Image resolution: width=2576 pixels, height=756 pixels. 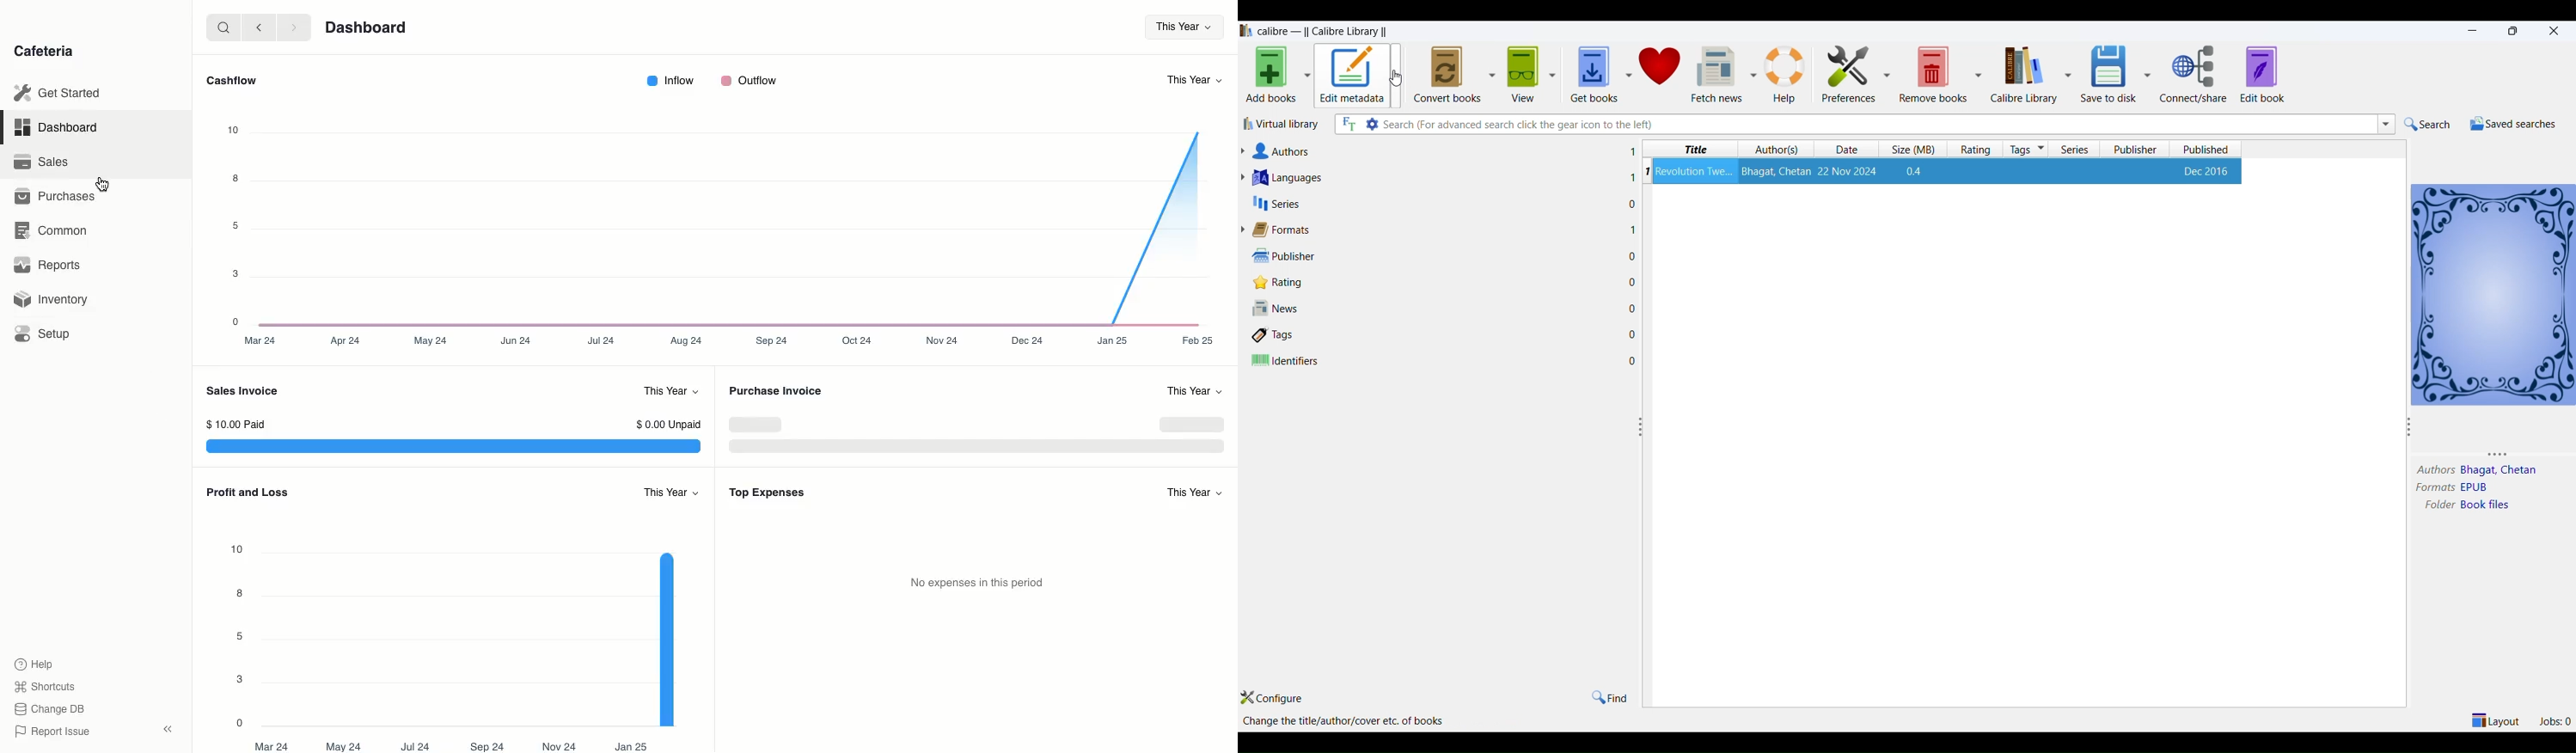 What do you see at coordinates (1634, 334) in the screenshot?
I see `0` at bounding box center [1634, 334].